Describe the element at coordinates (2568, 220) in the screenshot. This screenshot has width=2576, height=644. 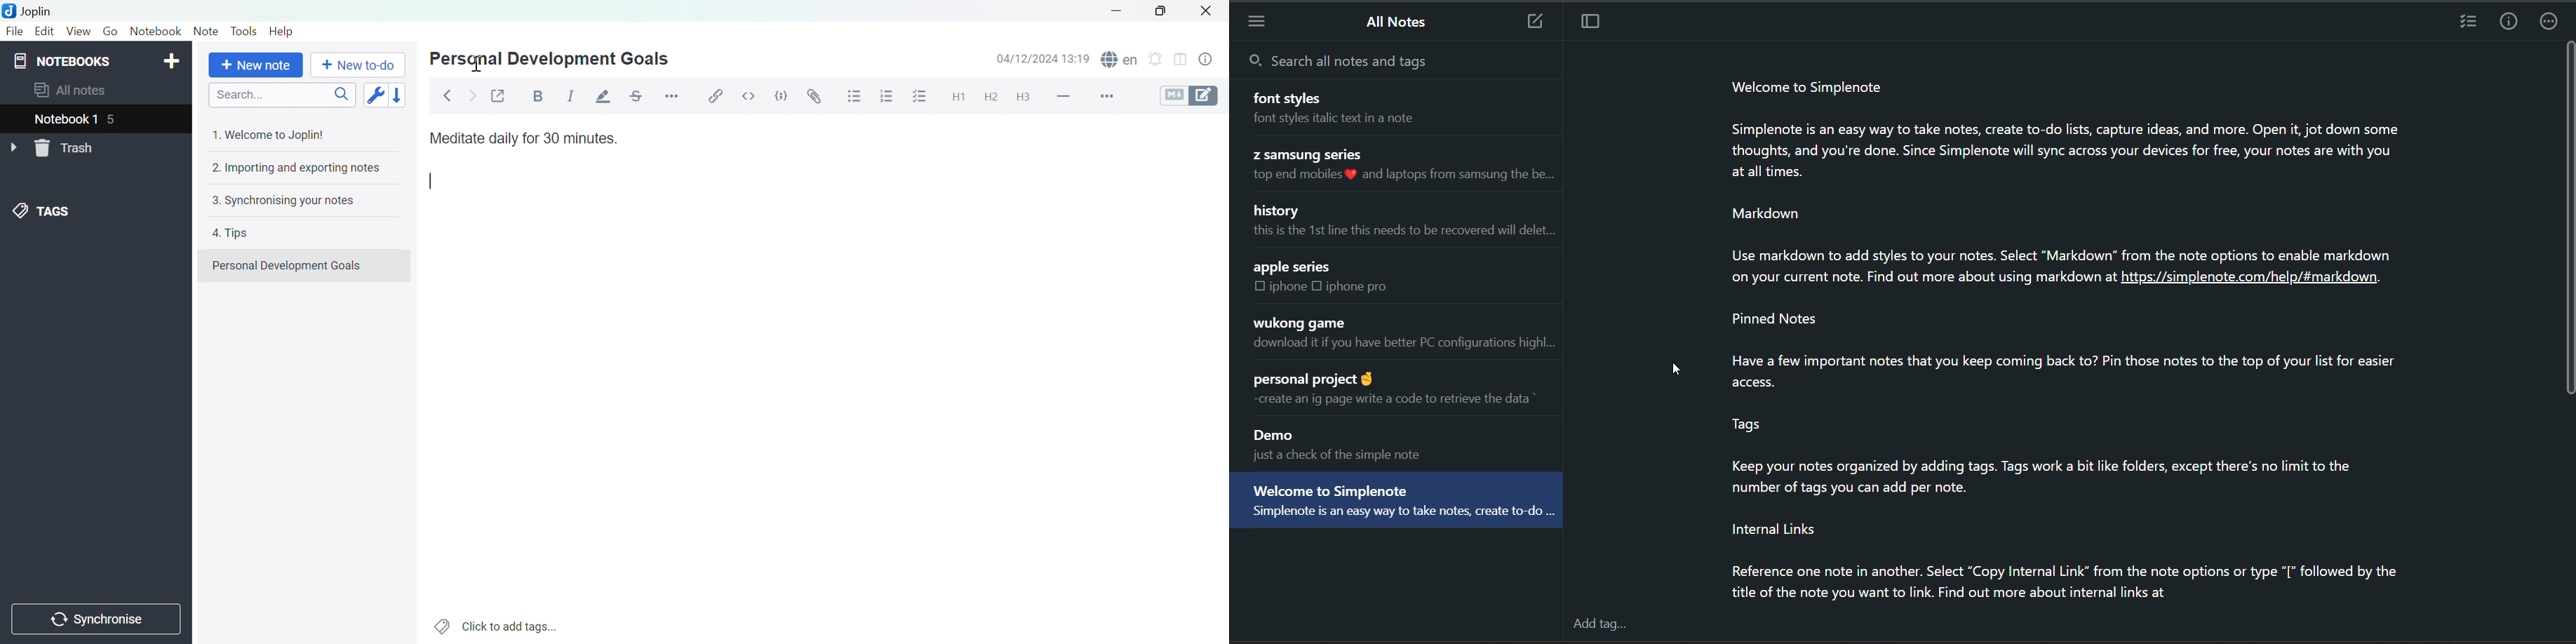
I see `vertical scroll bar` at that location.